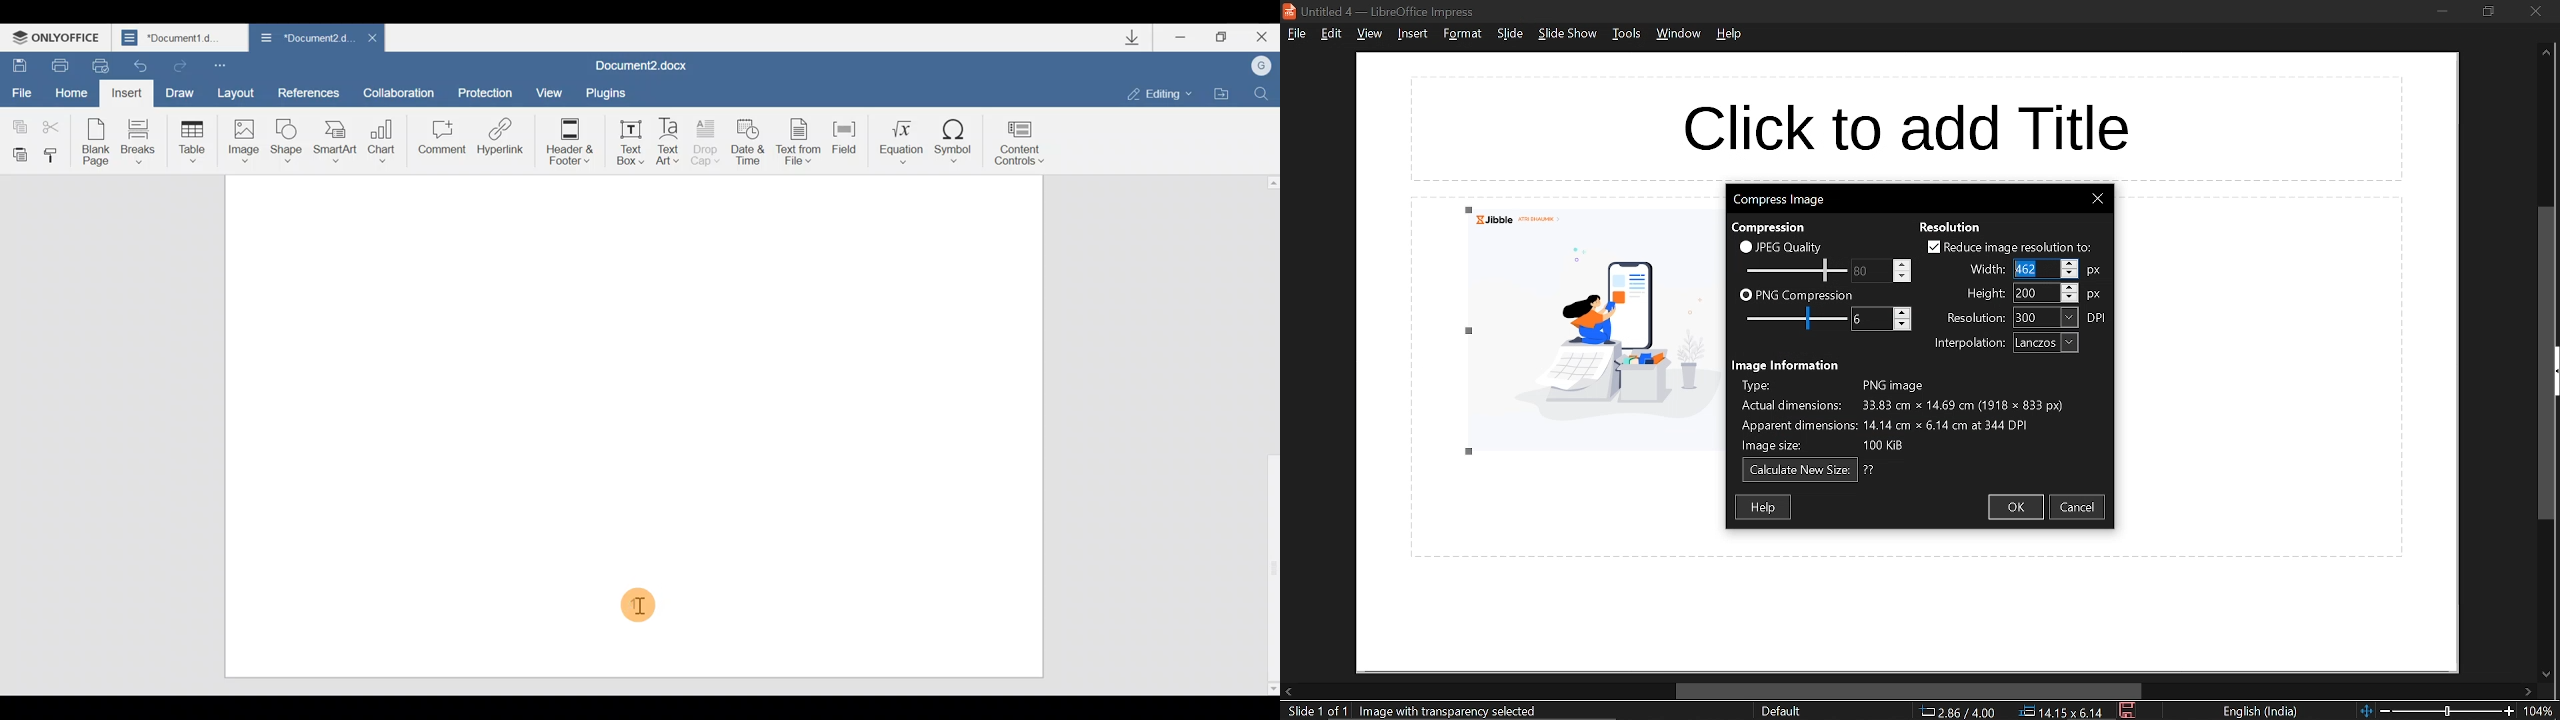 This screenshot has height=728, width=2576. I want to click on Comment, so click(439, 140).